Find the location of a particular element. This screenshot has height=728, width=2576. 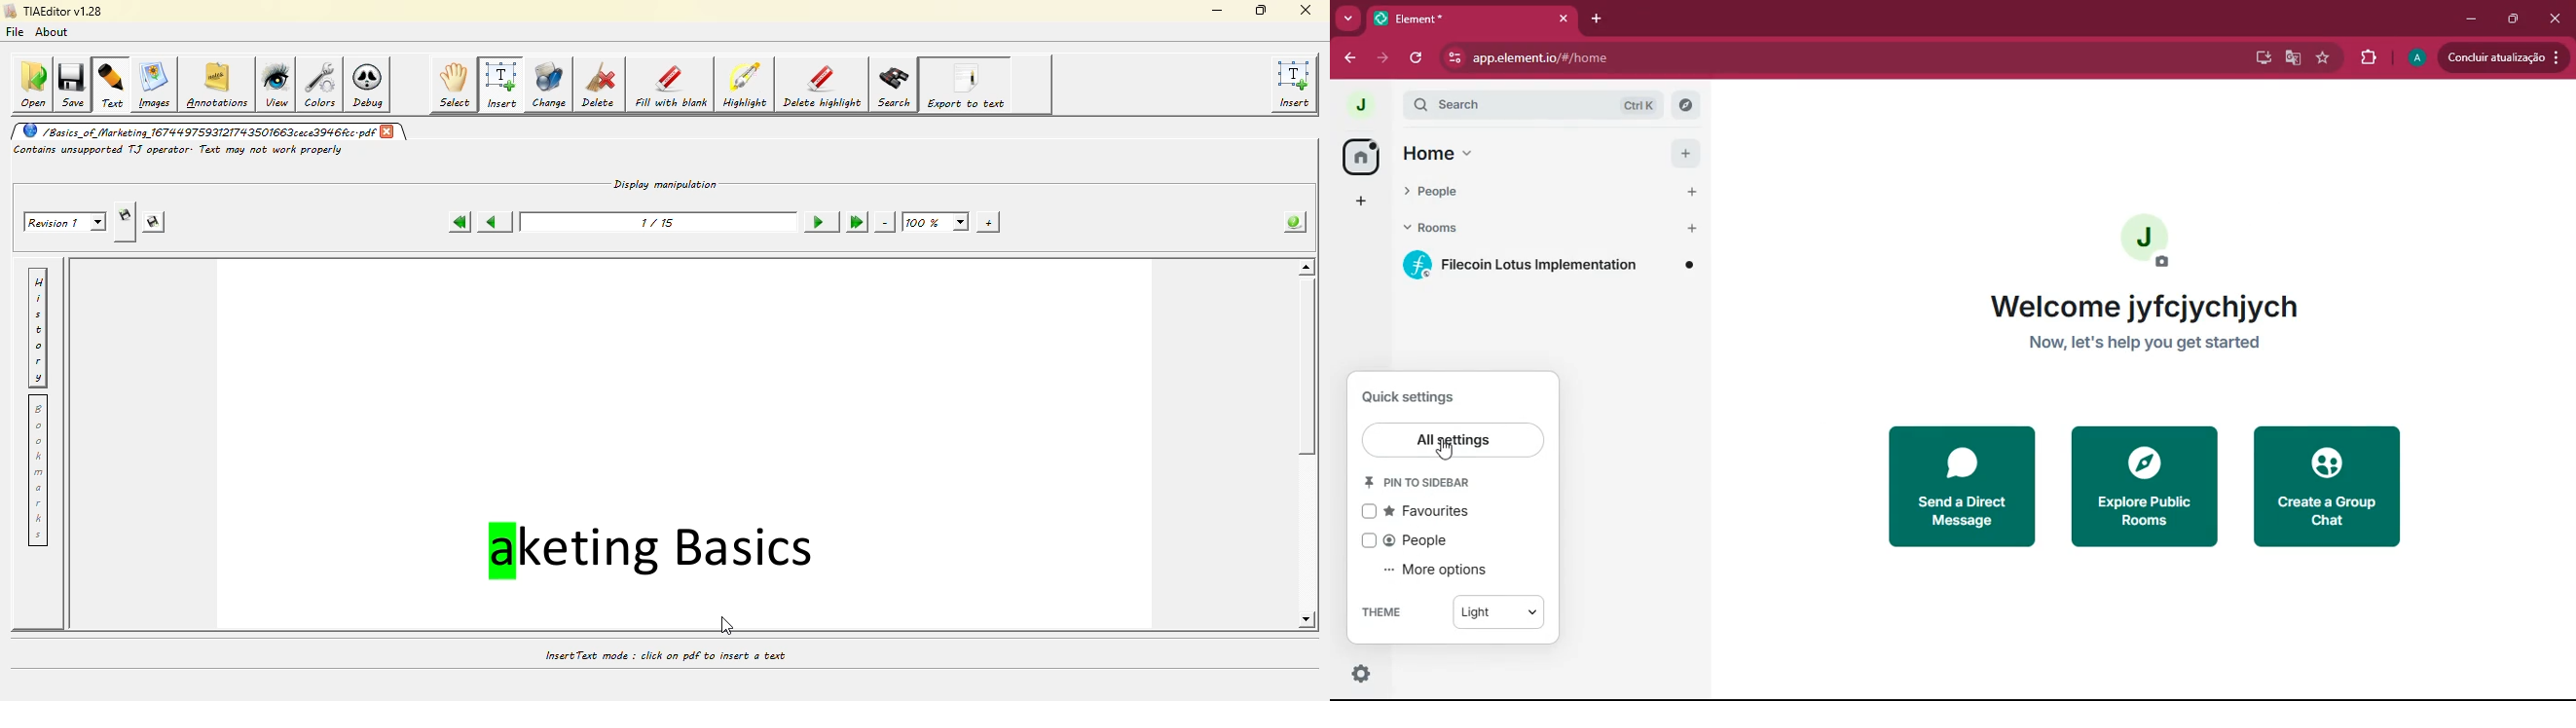

search ctrl is located at coordinates (1543, 105).